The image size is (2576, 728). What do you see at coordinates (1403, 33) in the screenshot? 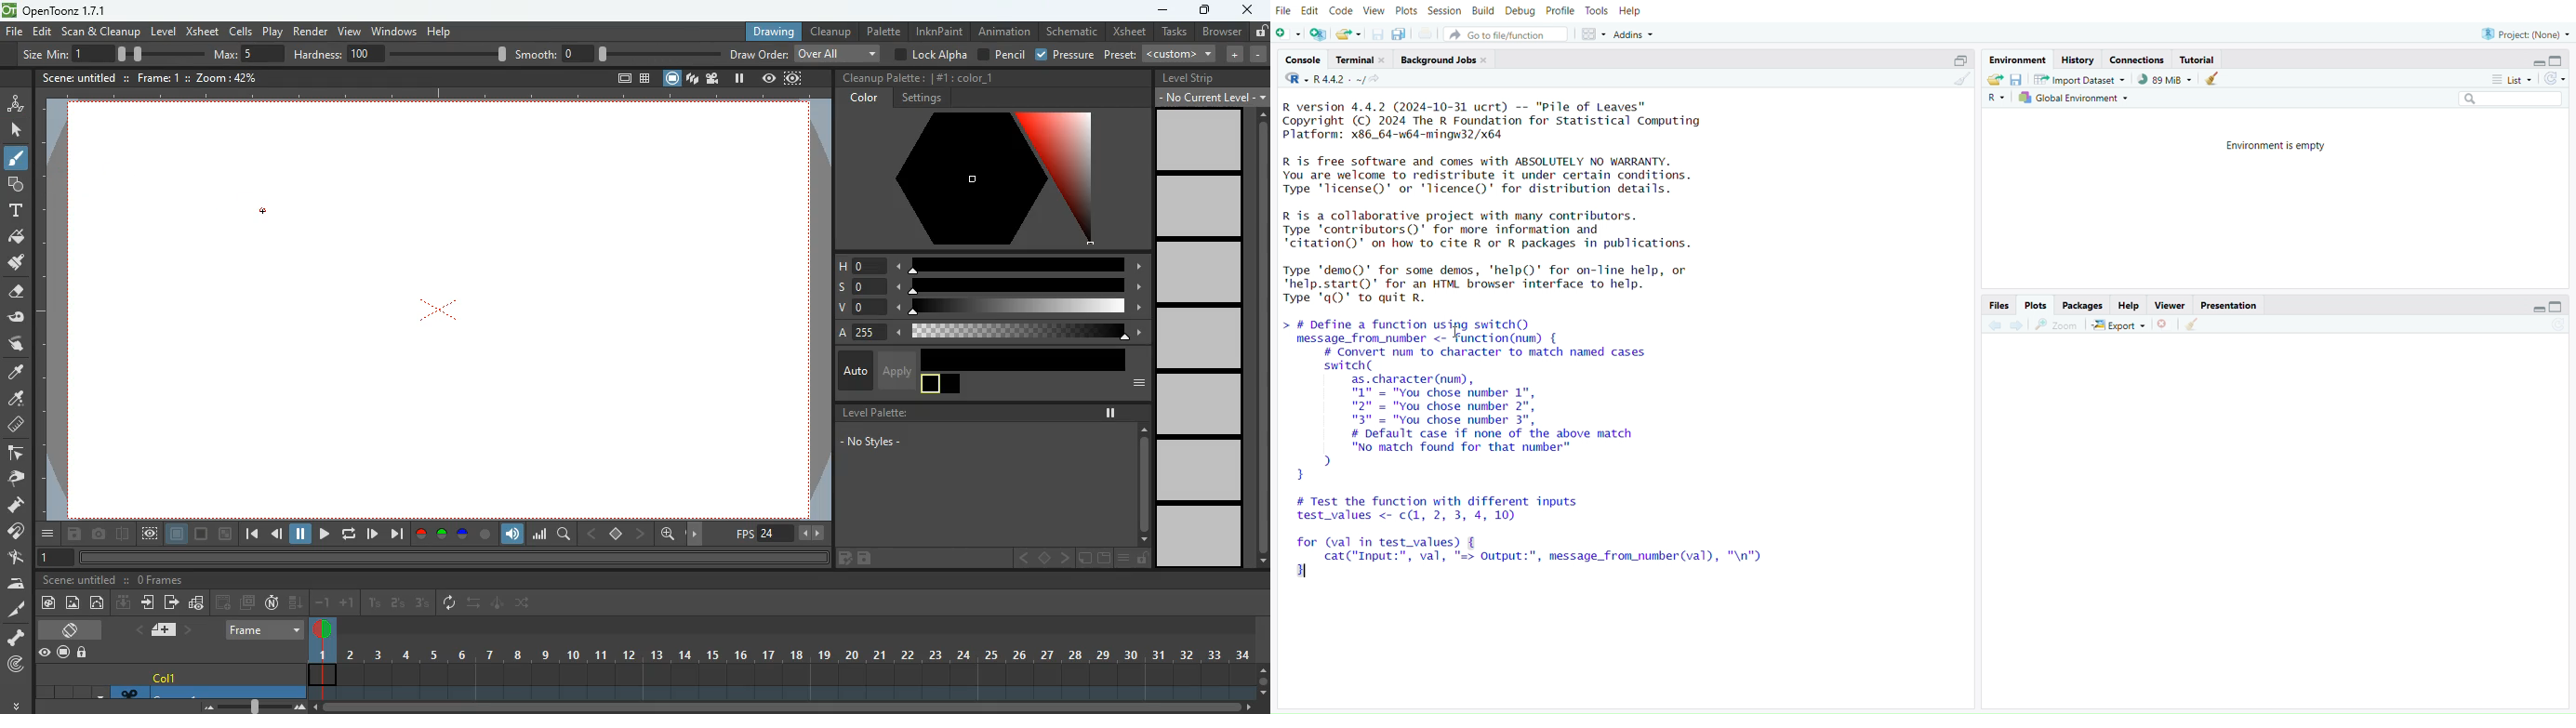
I see `Save all open documents (Ctrl + Alt + S)` at bounding box center [1403, 33].